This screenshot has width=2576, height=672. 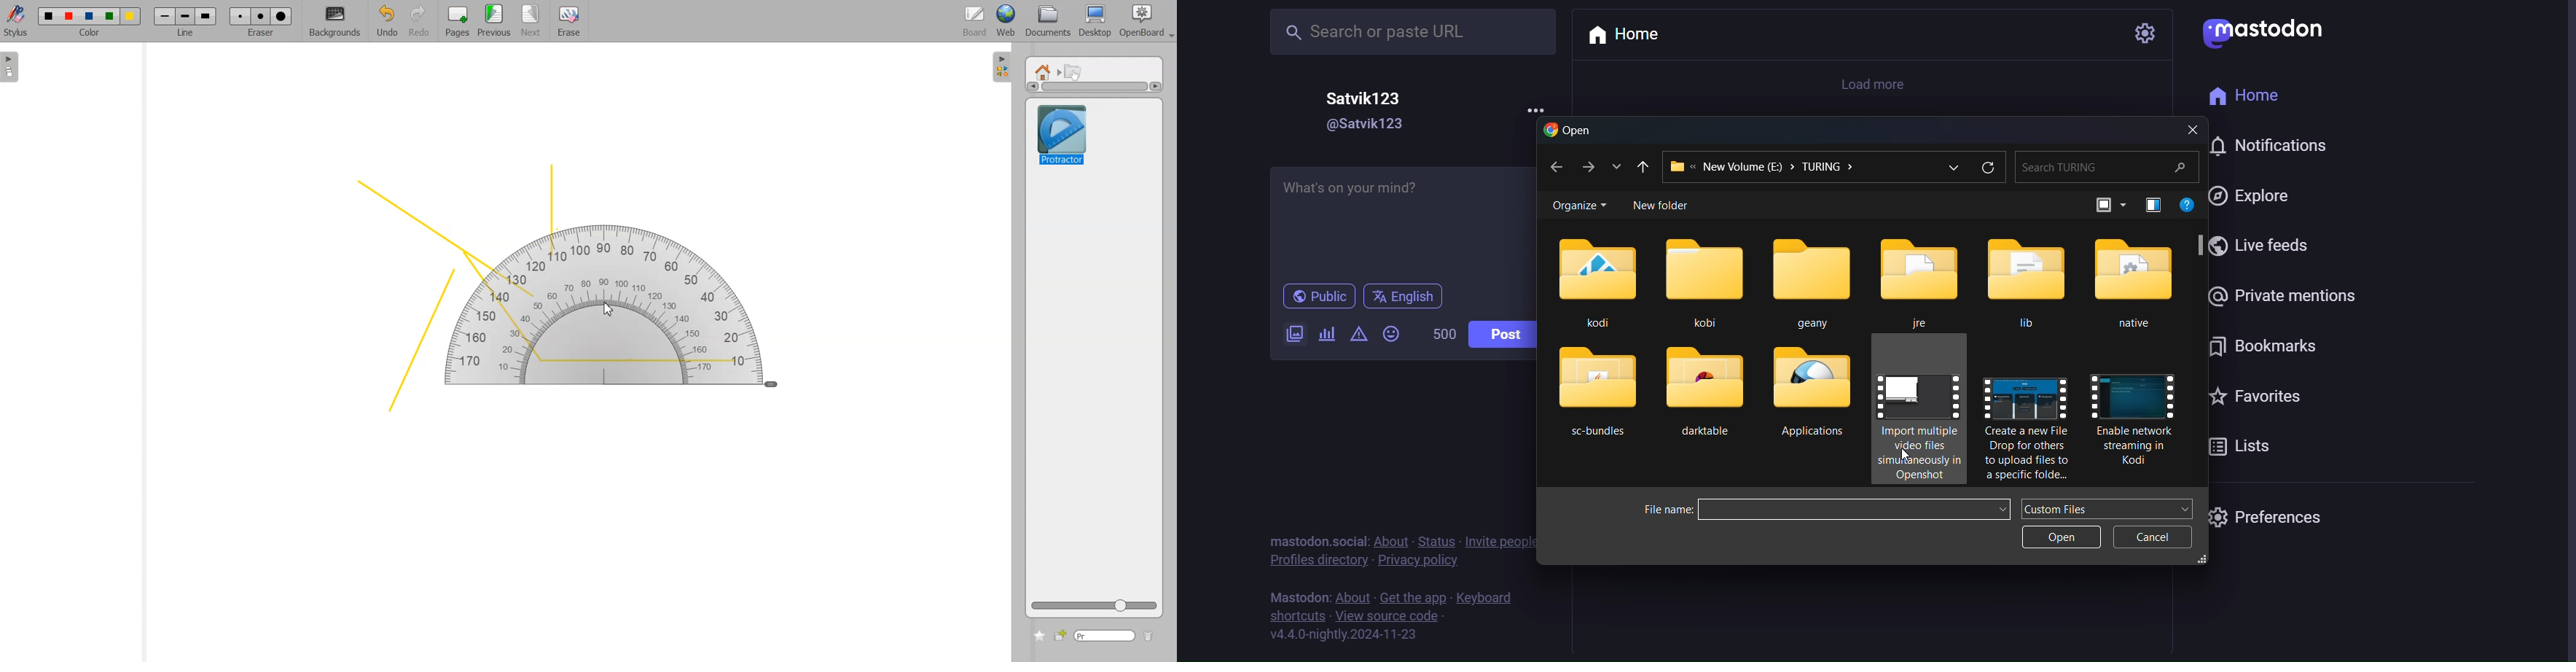 I want to click on emoji, so click(x=1390, y=335).